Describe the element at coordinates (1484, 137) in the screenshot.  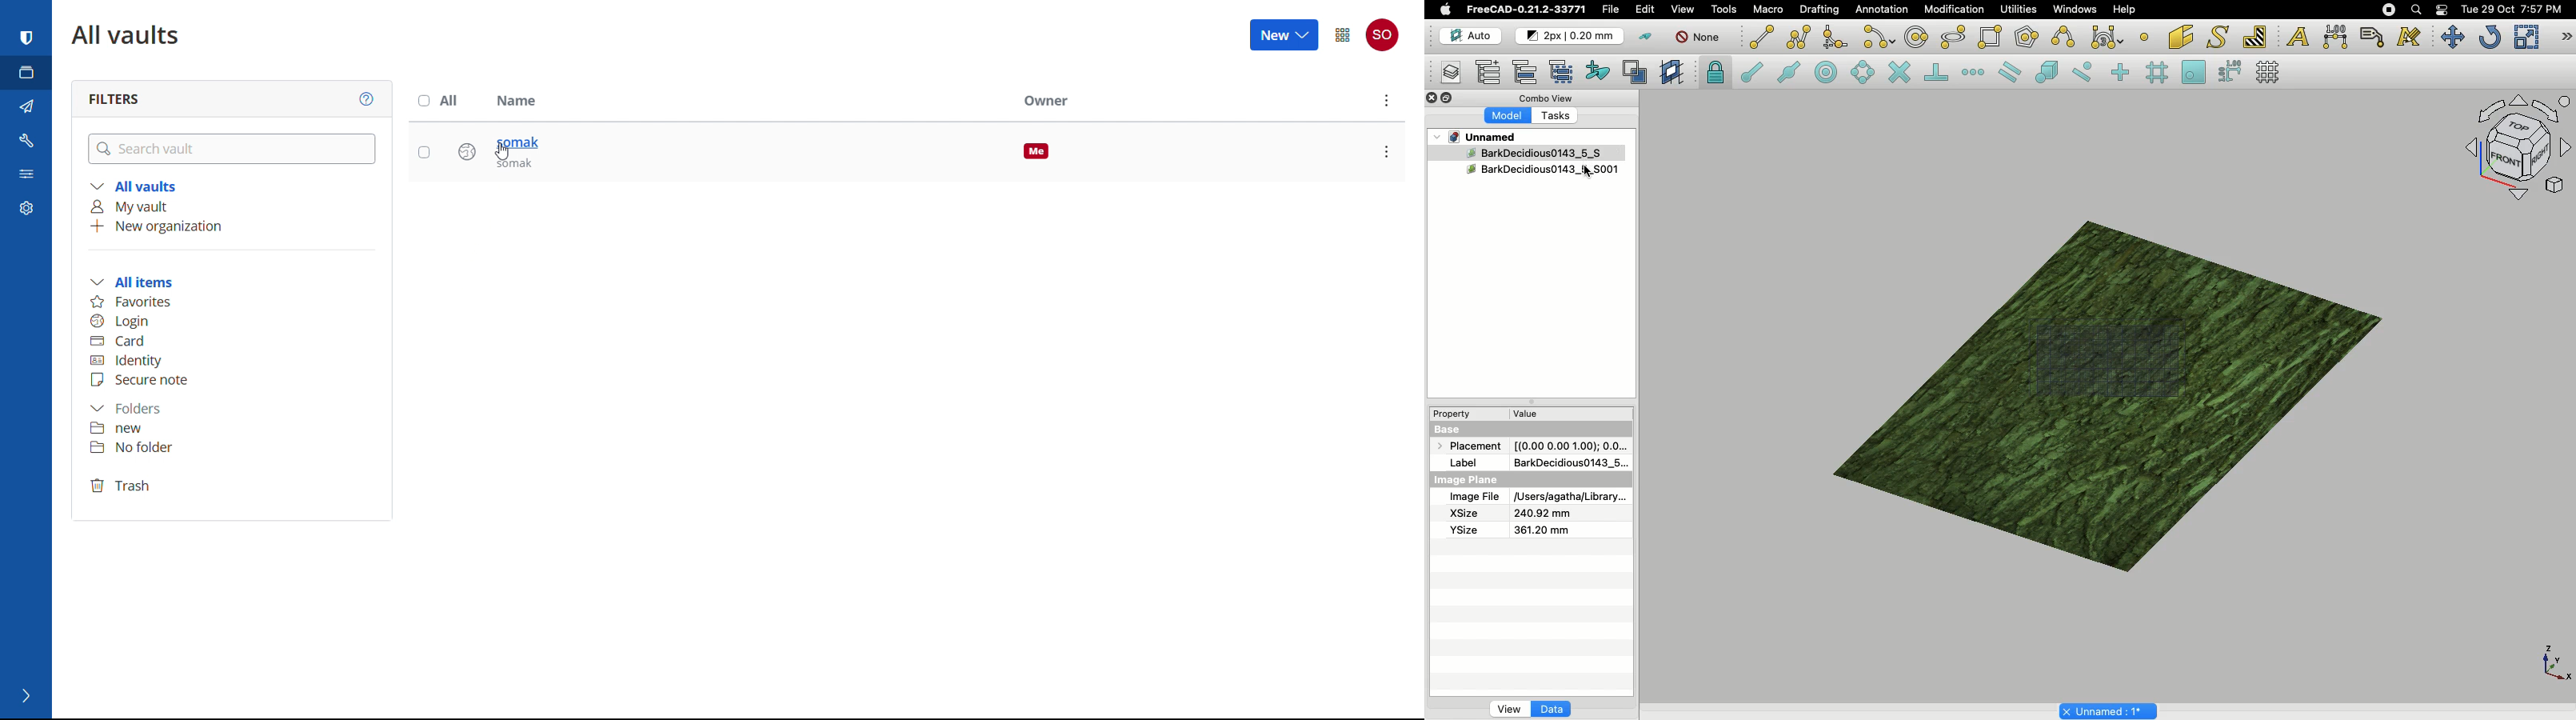
I see `Project` at that location.